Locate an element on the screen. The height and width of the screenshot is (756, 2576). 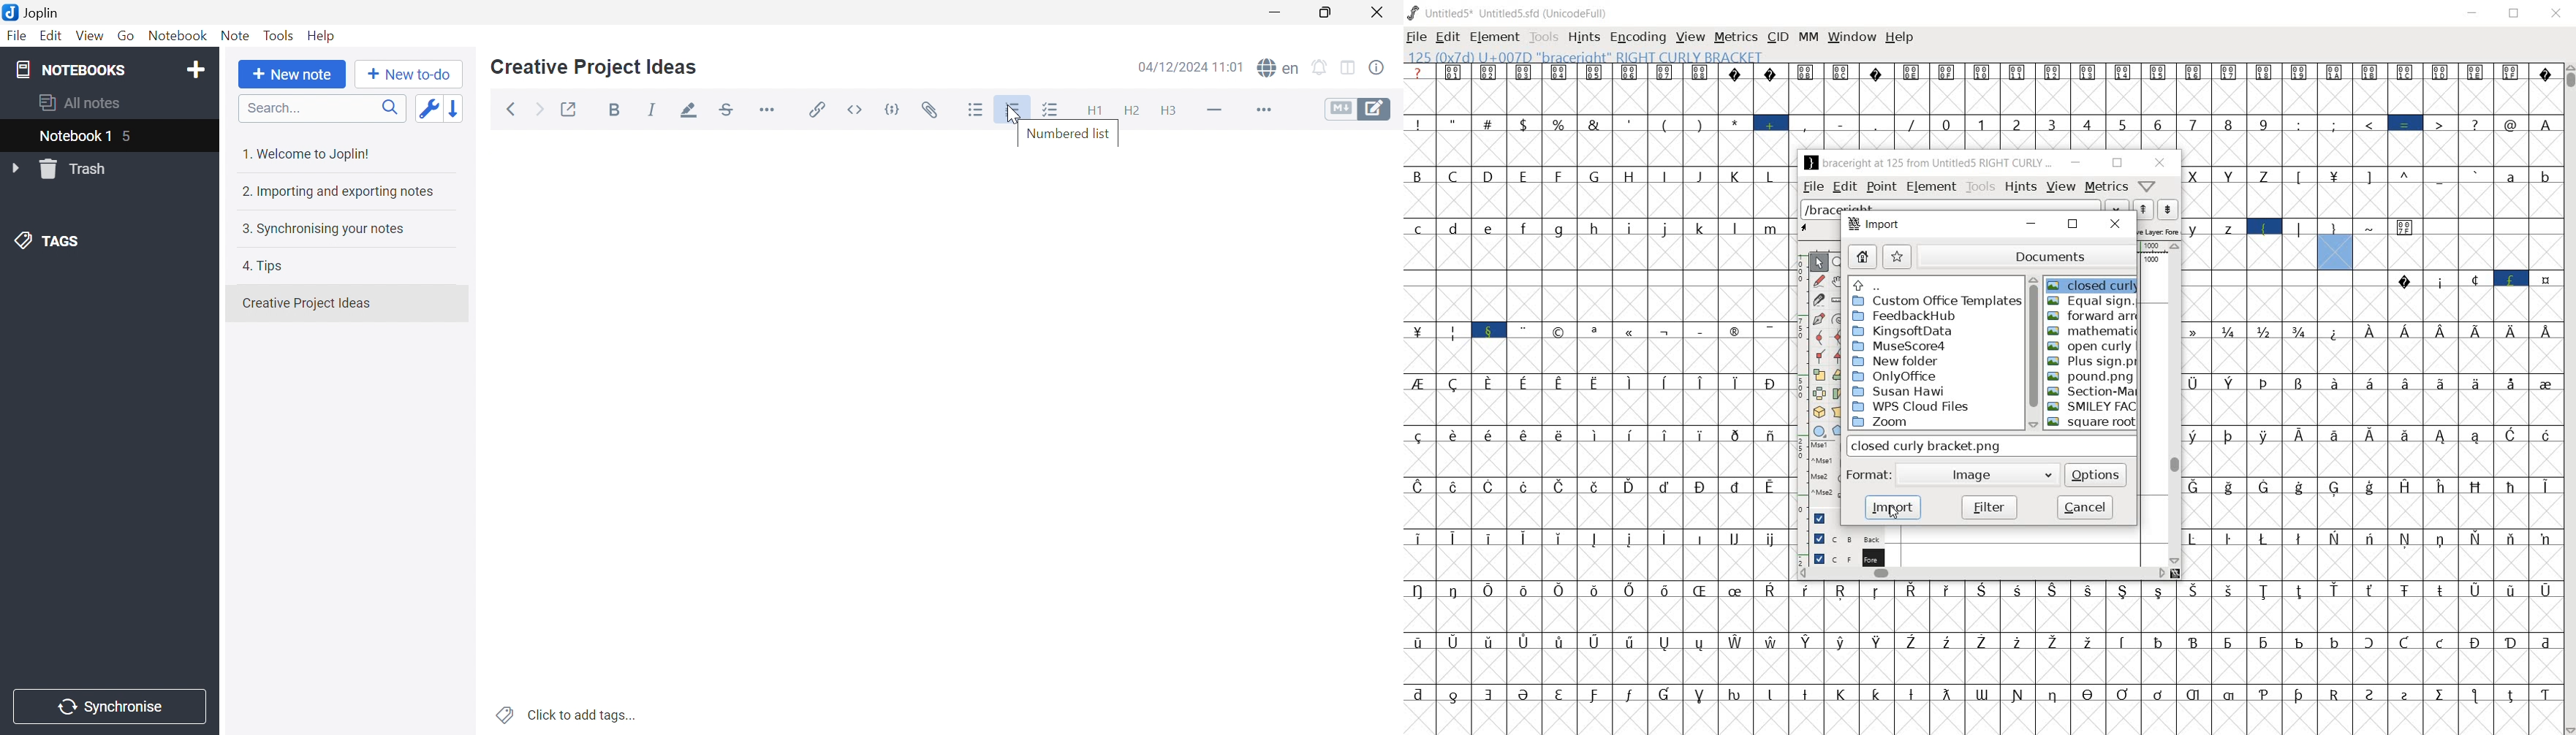
Untitled5* Untitled5.sfd (UnicodeFull) is located at coordinates (1509, 12).